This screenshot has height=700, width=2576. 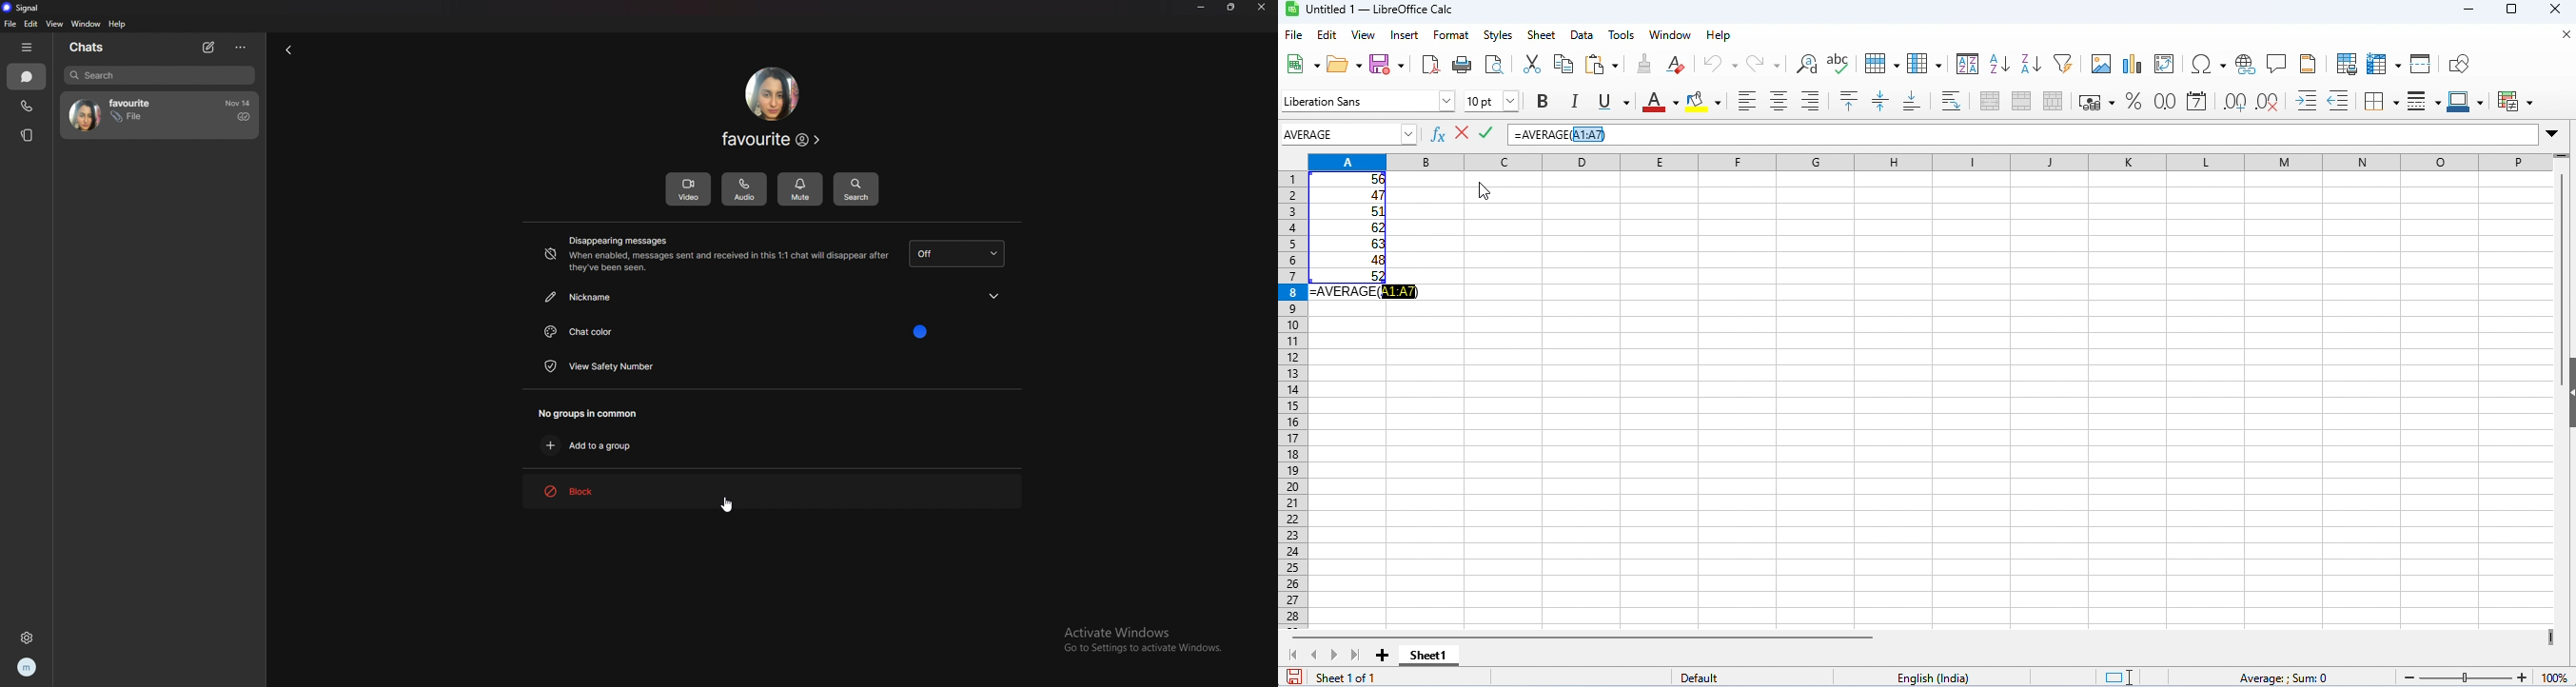 I want to click on title, so click(x=1374, y=10).